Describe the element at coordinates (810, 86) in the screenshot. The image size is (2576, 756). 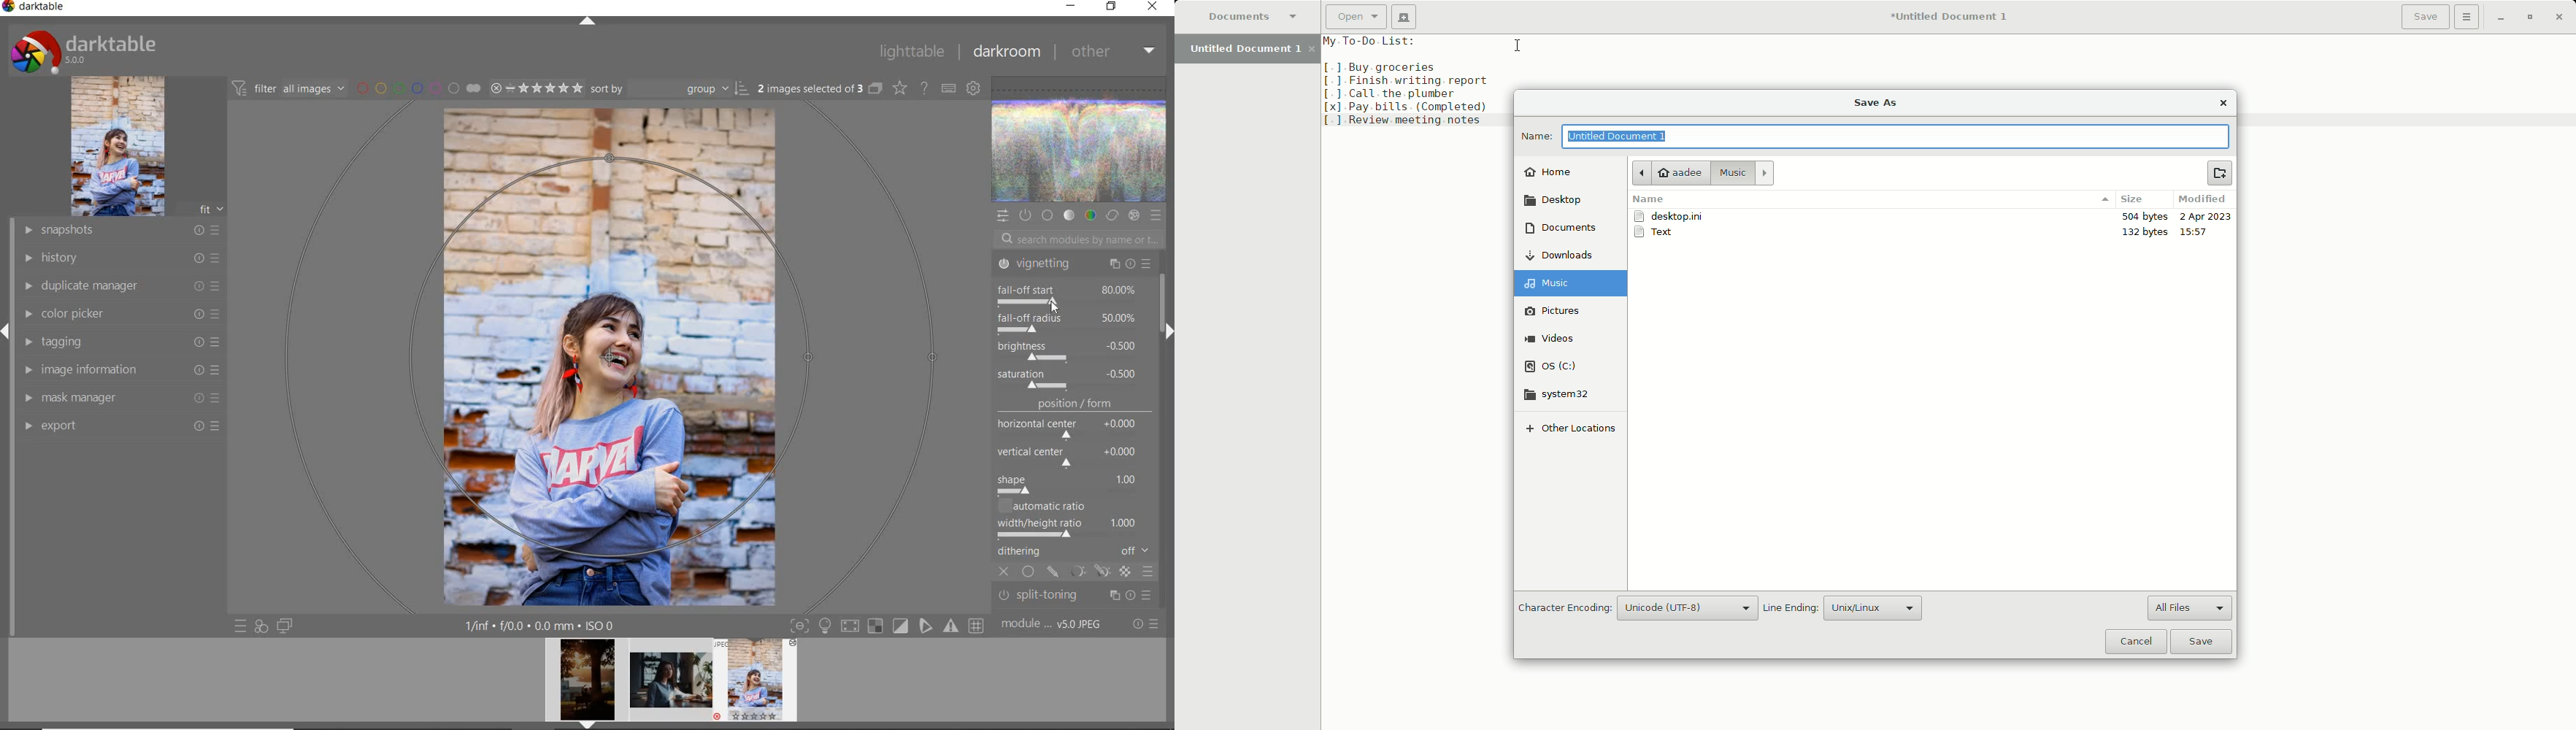
I see `SELECTED IMAGES` at that location.